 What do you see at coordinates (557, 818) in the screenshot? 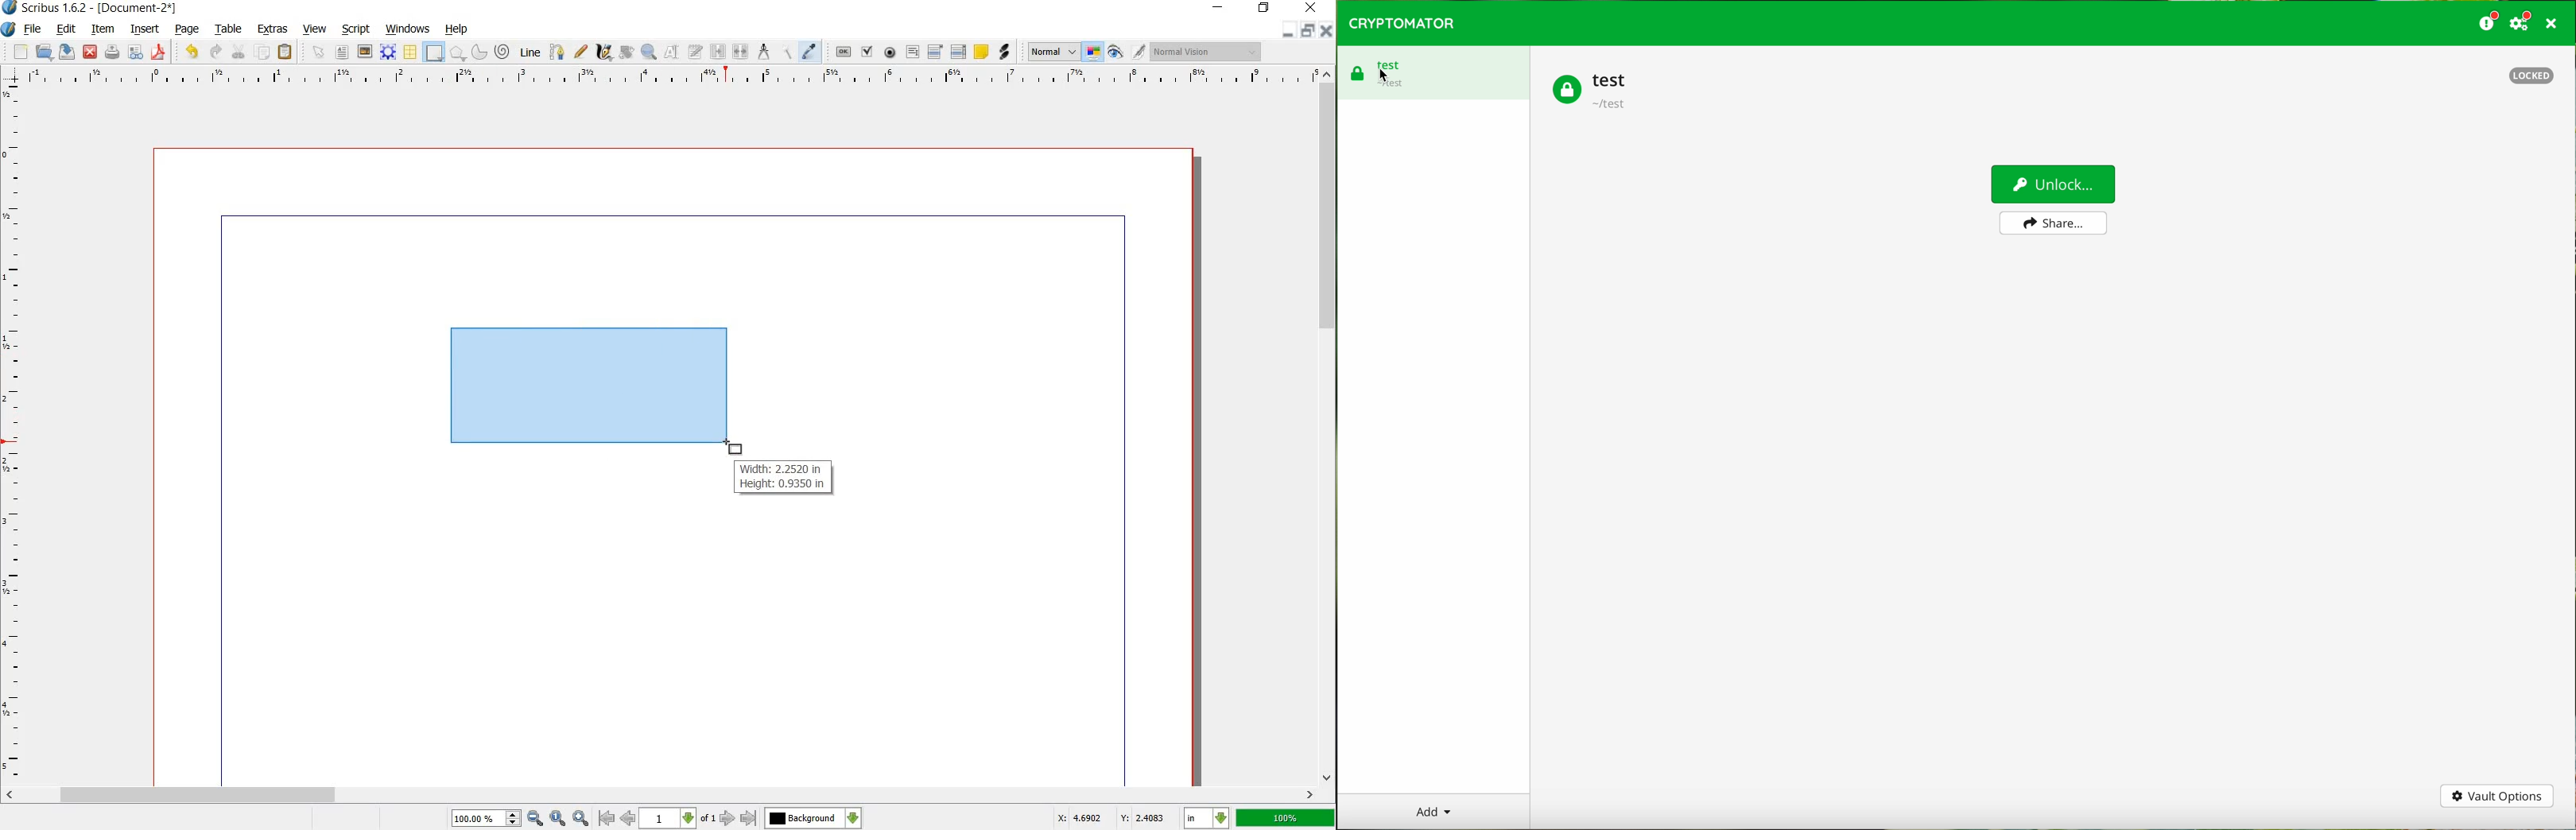
I see `zoom to` at bounding box center [557, 818].